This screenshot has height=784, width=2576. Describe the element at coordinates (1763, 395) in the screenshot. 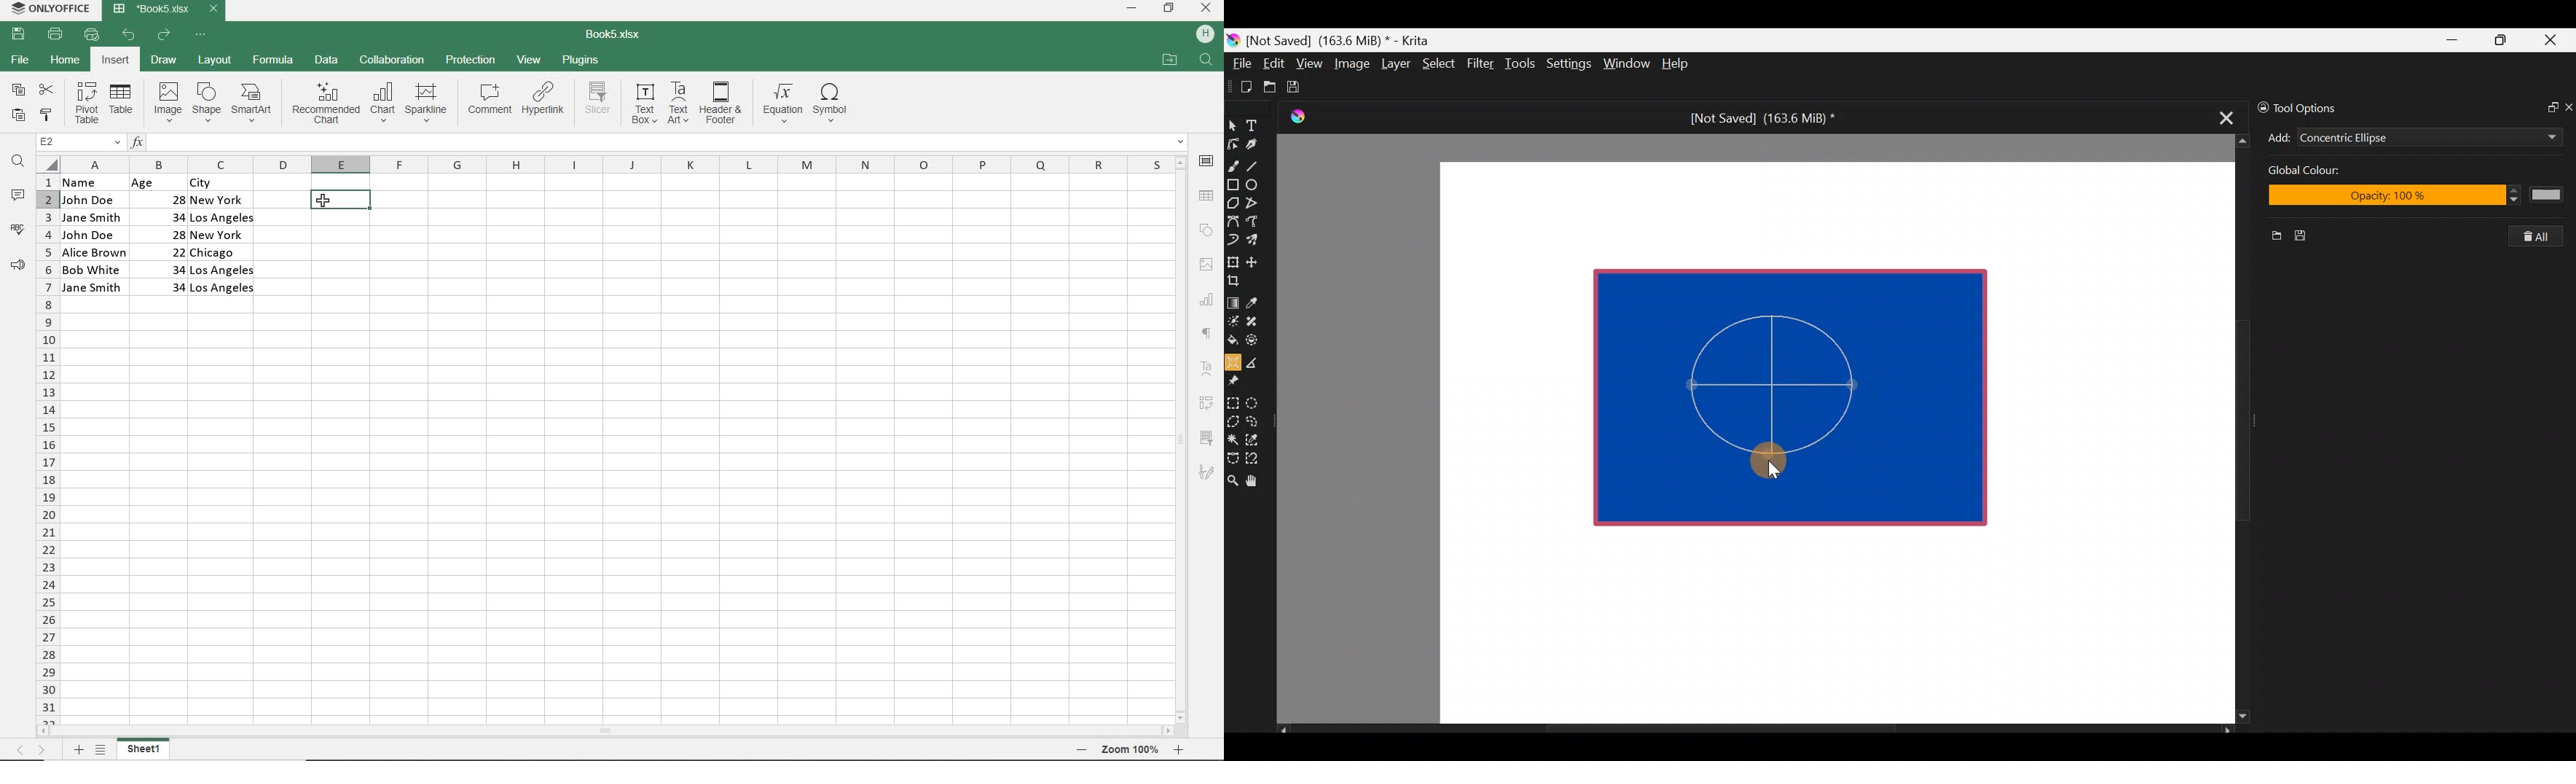

I see `Concentric circle drawn on canvas` at that location.